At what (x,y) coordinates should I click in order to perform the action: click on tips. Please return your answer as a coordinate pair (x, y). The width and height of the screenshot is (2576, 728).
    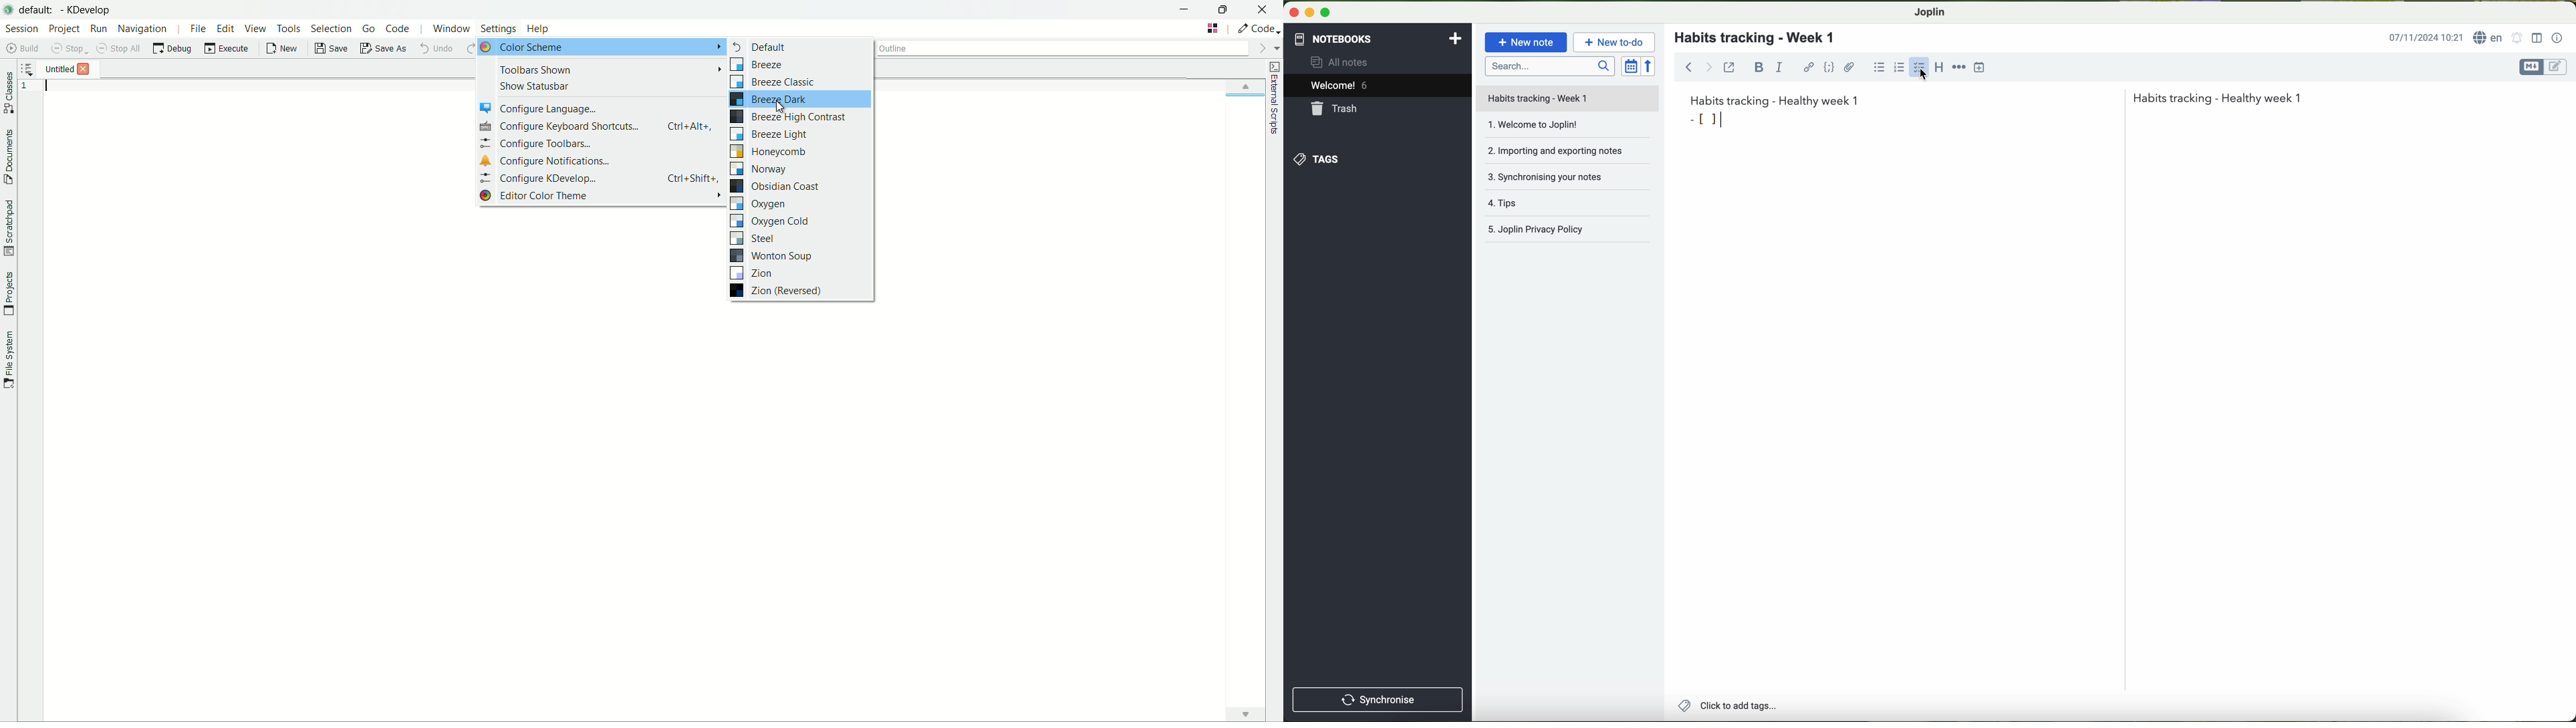
    Looking at the image, I should click on (1570, 206).